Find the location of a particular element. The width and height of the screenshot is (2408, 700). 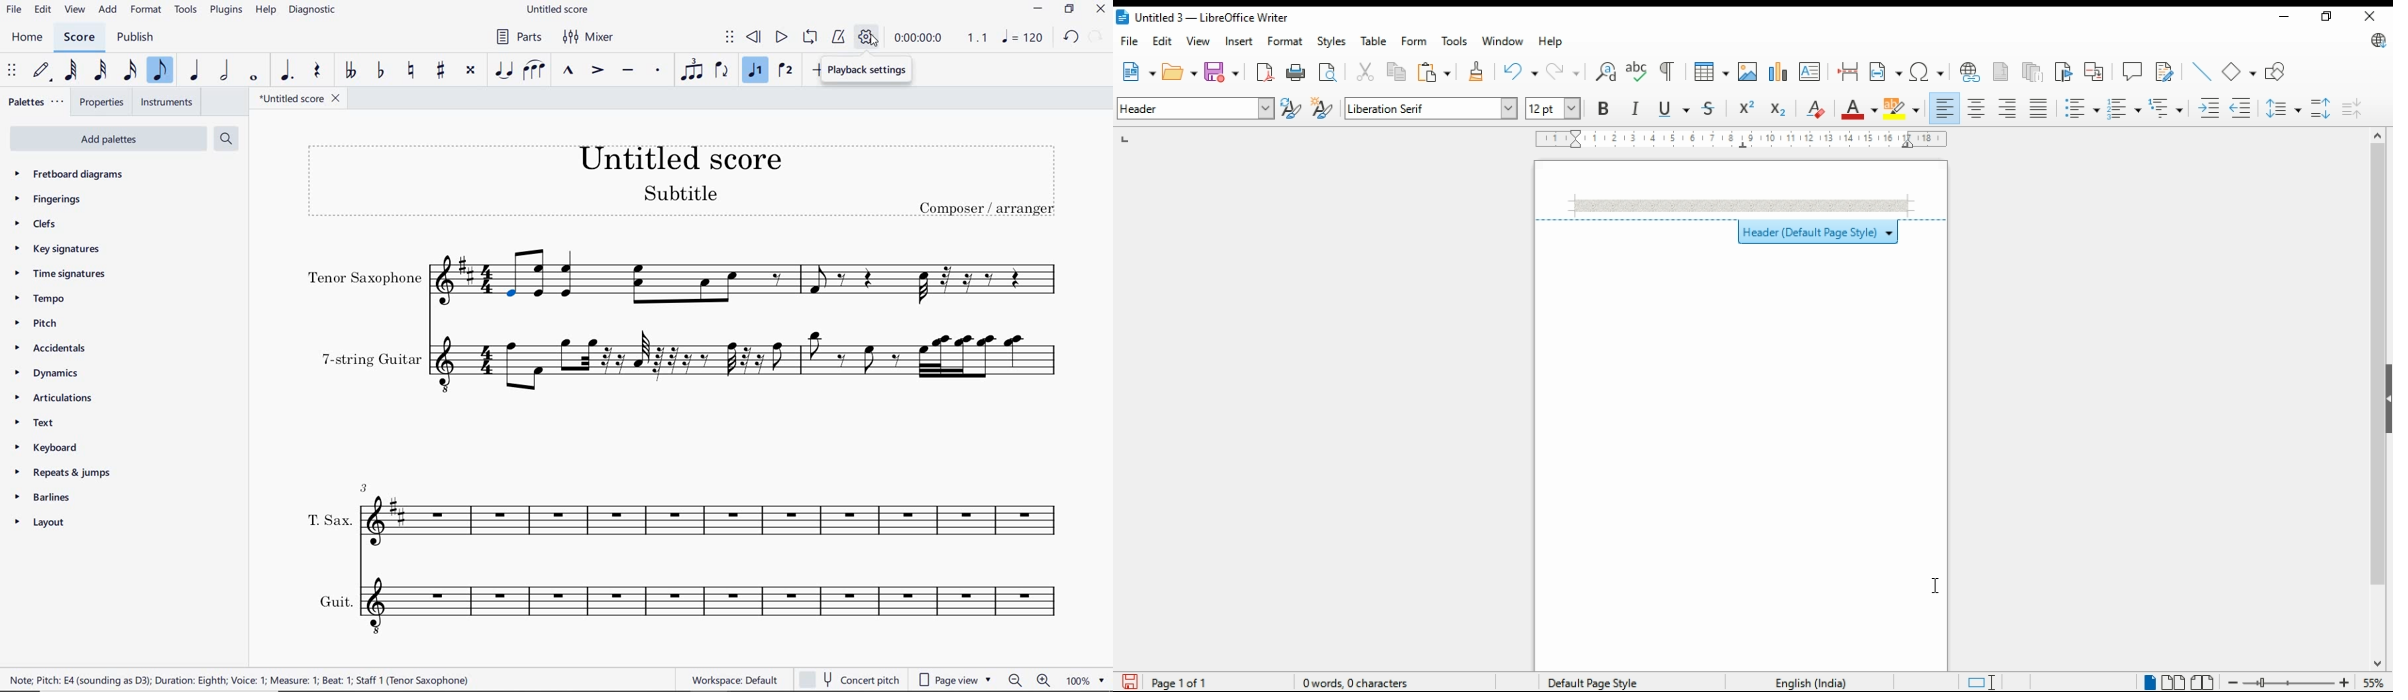

VOICE 2 is located at coordinates (787, 71).